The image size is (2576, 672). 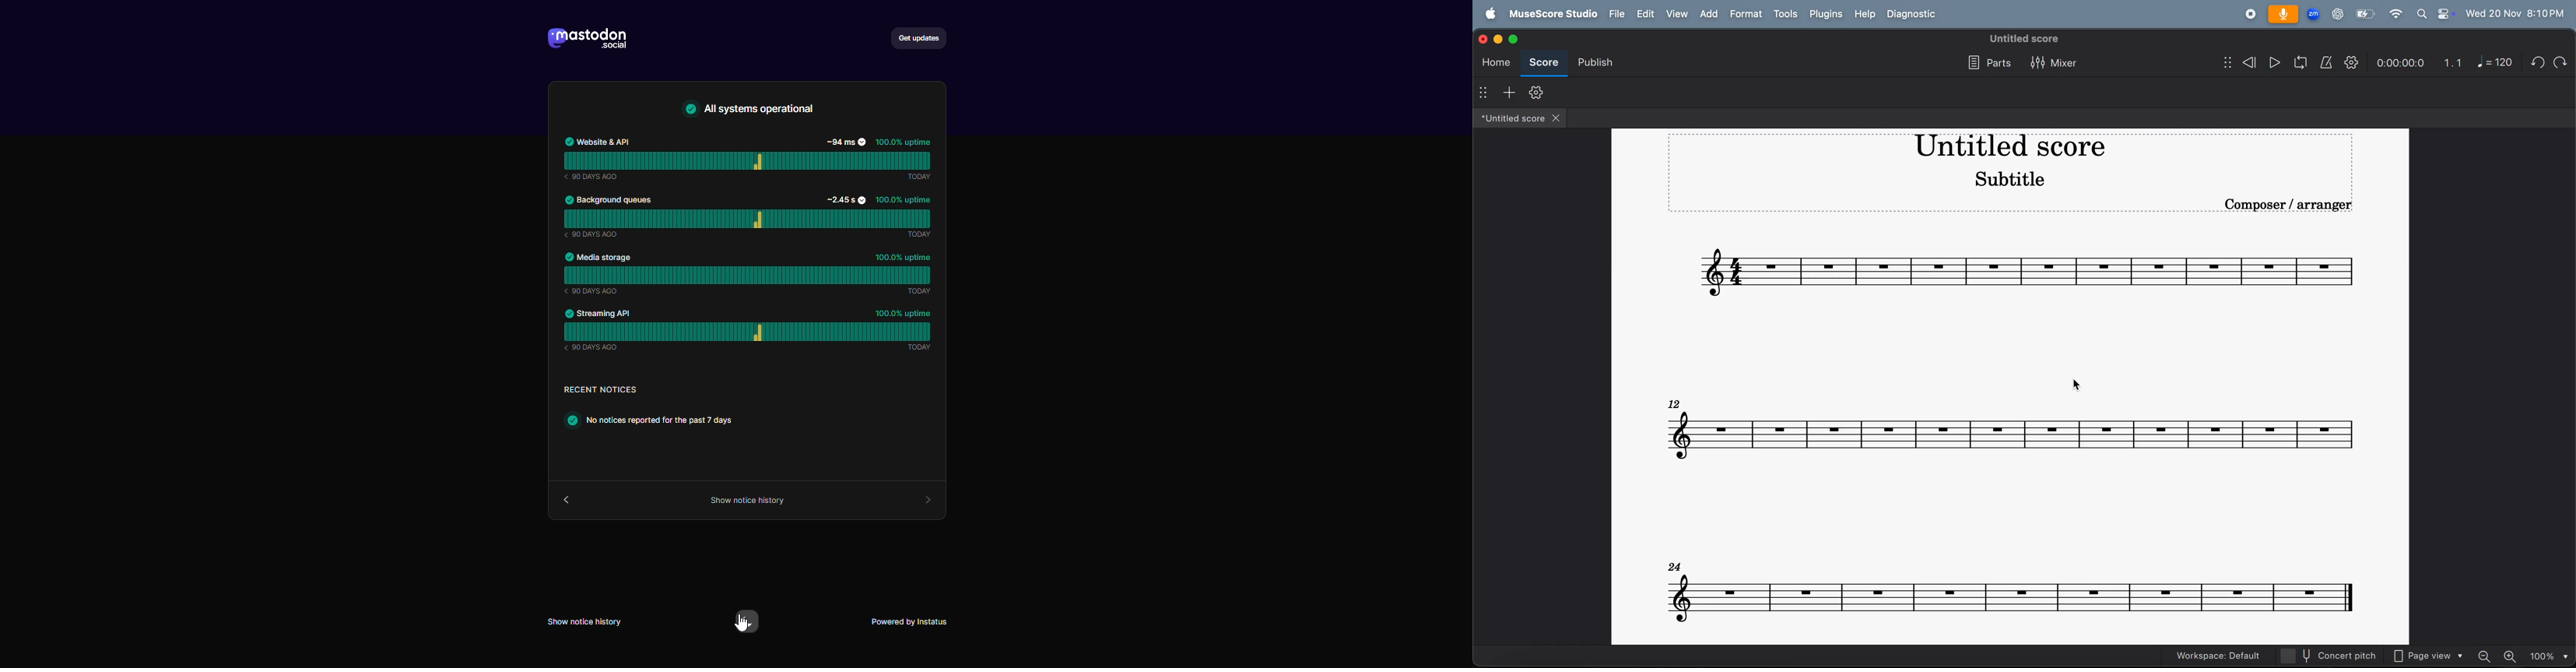 I want to click on undo, so click(x=2536, y=62).